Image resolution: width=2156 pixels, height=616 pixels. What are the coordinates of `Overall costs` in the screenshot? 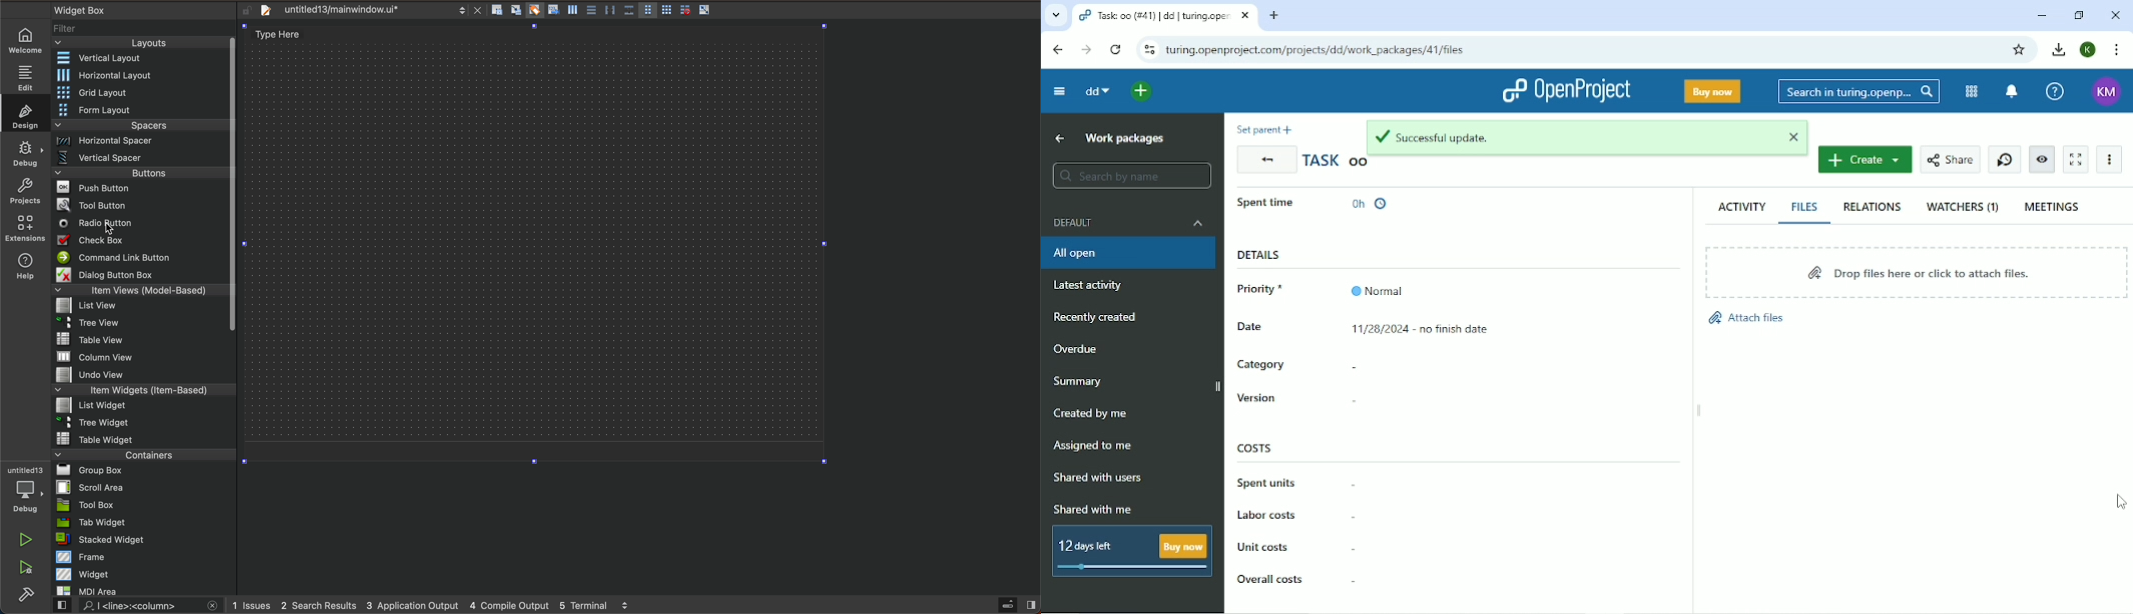 It's located at (1269, 578).